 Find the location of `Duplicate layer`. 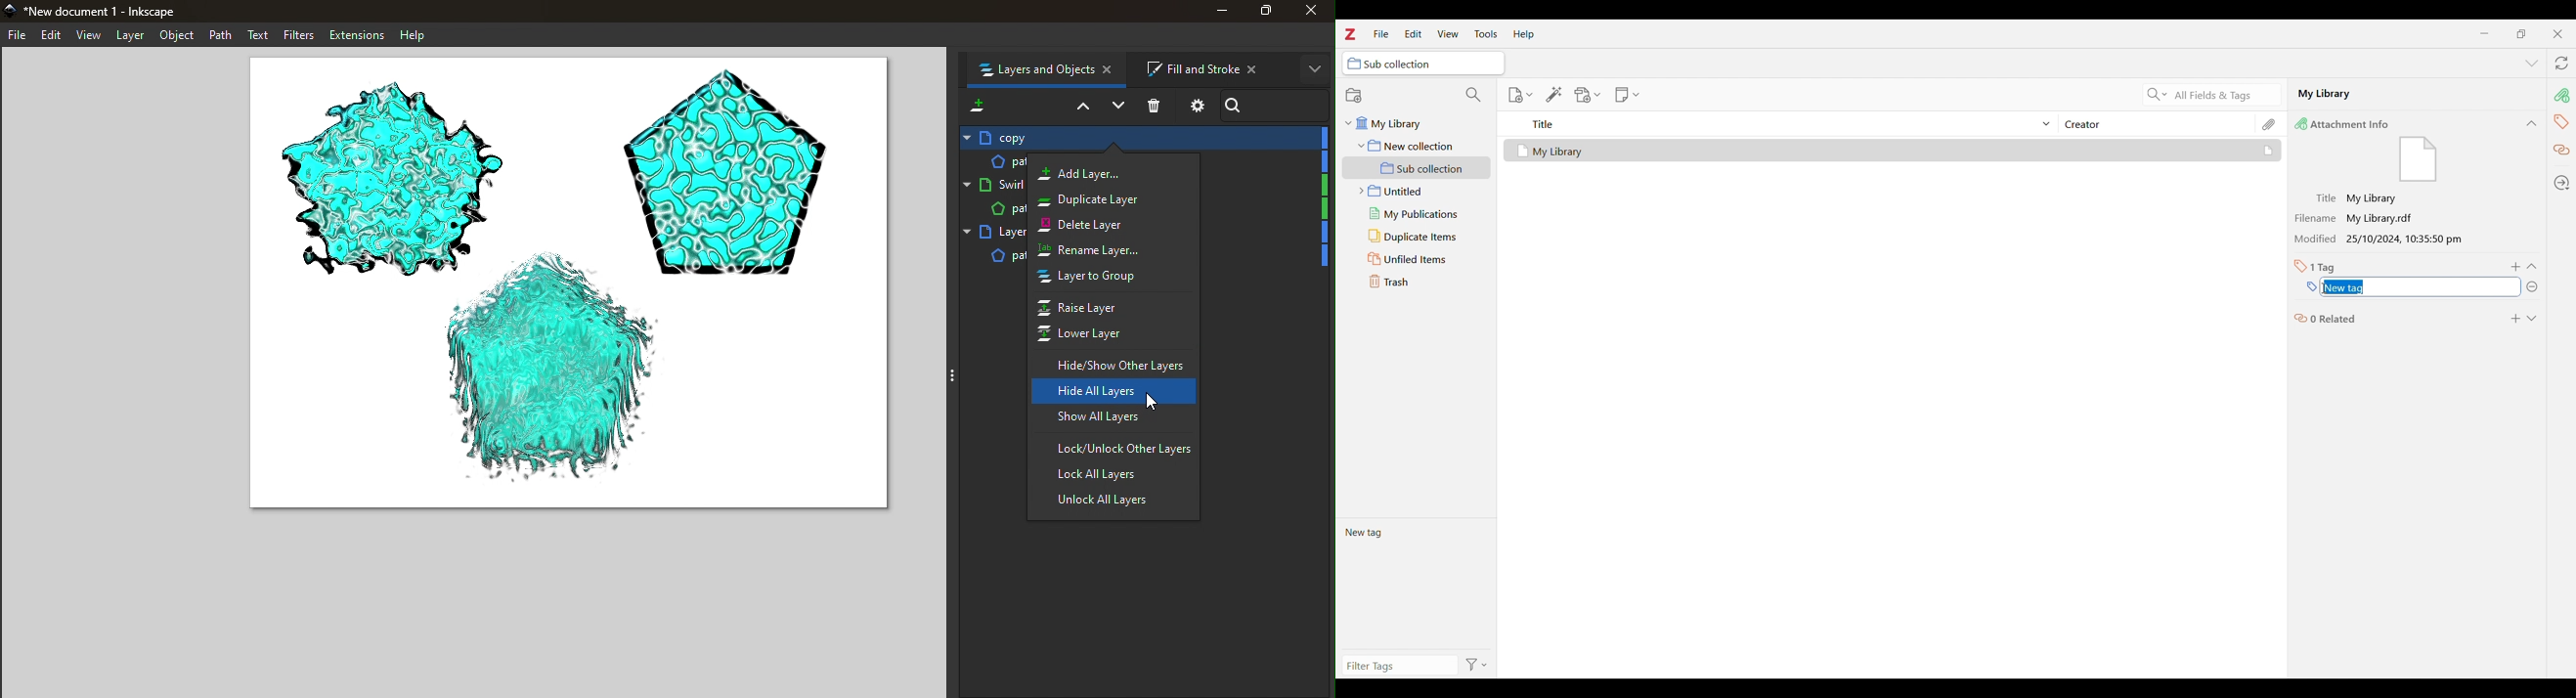

Duplicate layer is located at coordinates (1105, 197).